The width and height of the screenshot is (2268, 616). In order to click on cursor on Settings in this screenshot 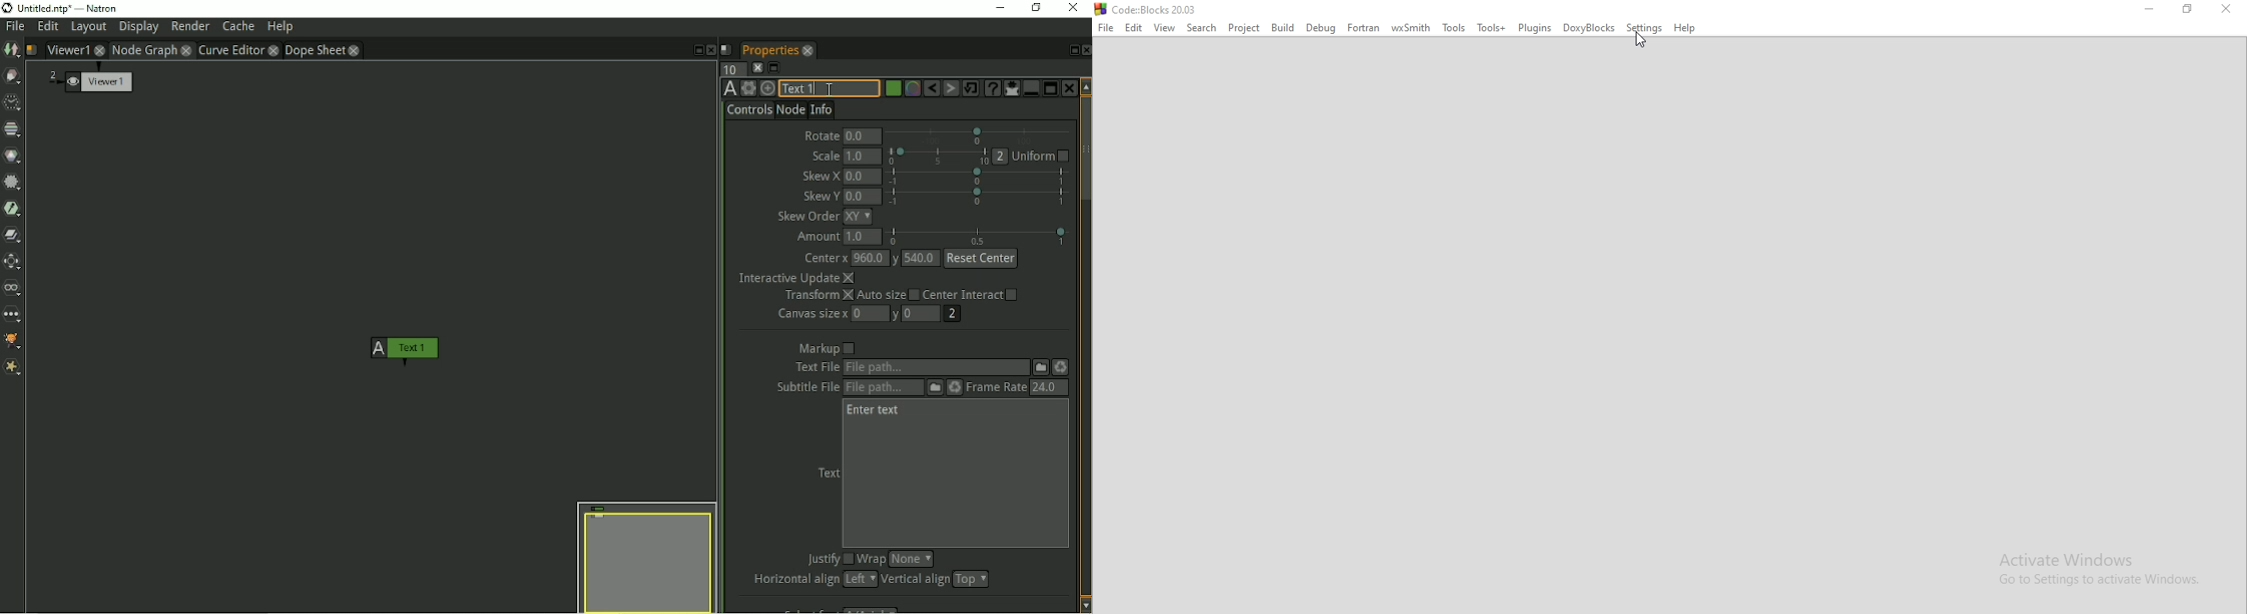, I will do `click(1640, 40)`.